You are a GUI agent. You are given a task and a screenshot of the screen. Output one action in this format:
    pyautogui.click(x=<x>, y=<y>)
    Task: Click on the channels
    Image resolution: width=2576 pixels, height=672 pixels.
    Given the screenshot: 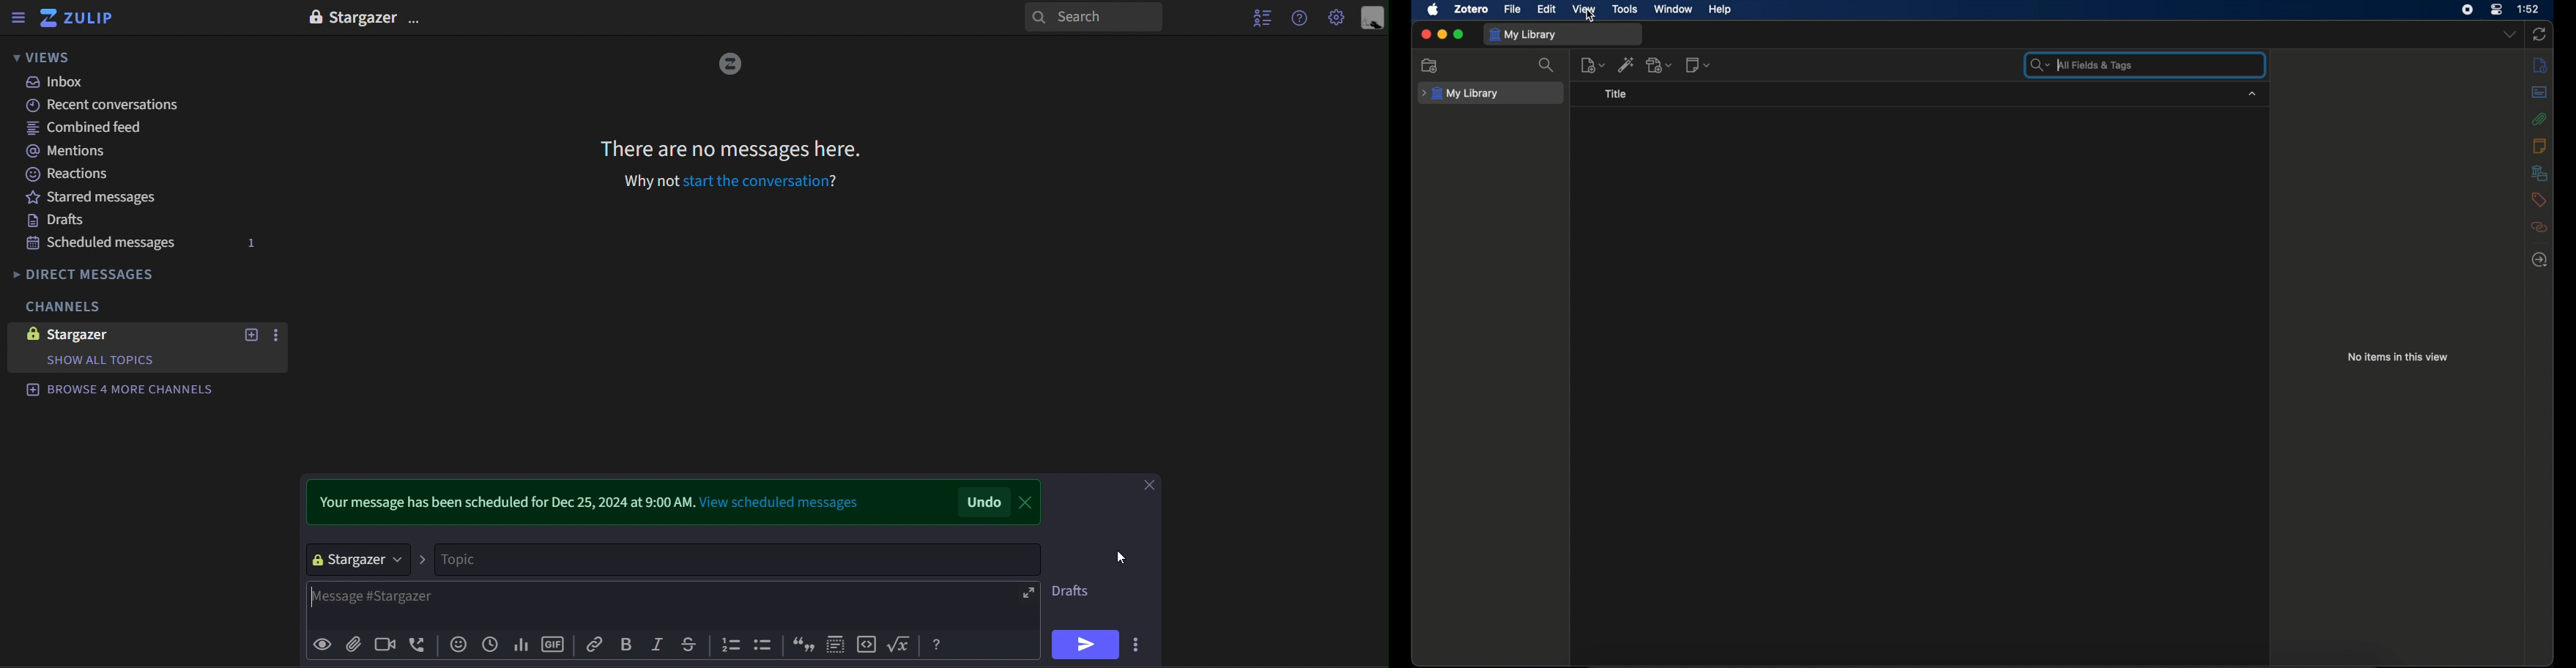 What is the action you would take?
    pyautogui.click(x=89, y=306)
    